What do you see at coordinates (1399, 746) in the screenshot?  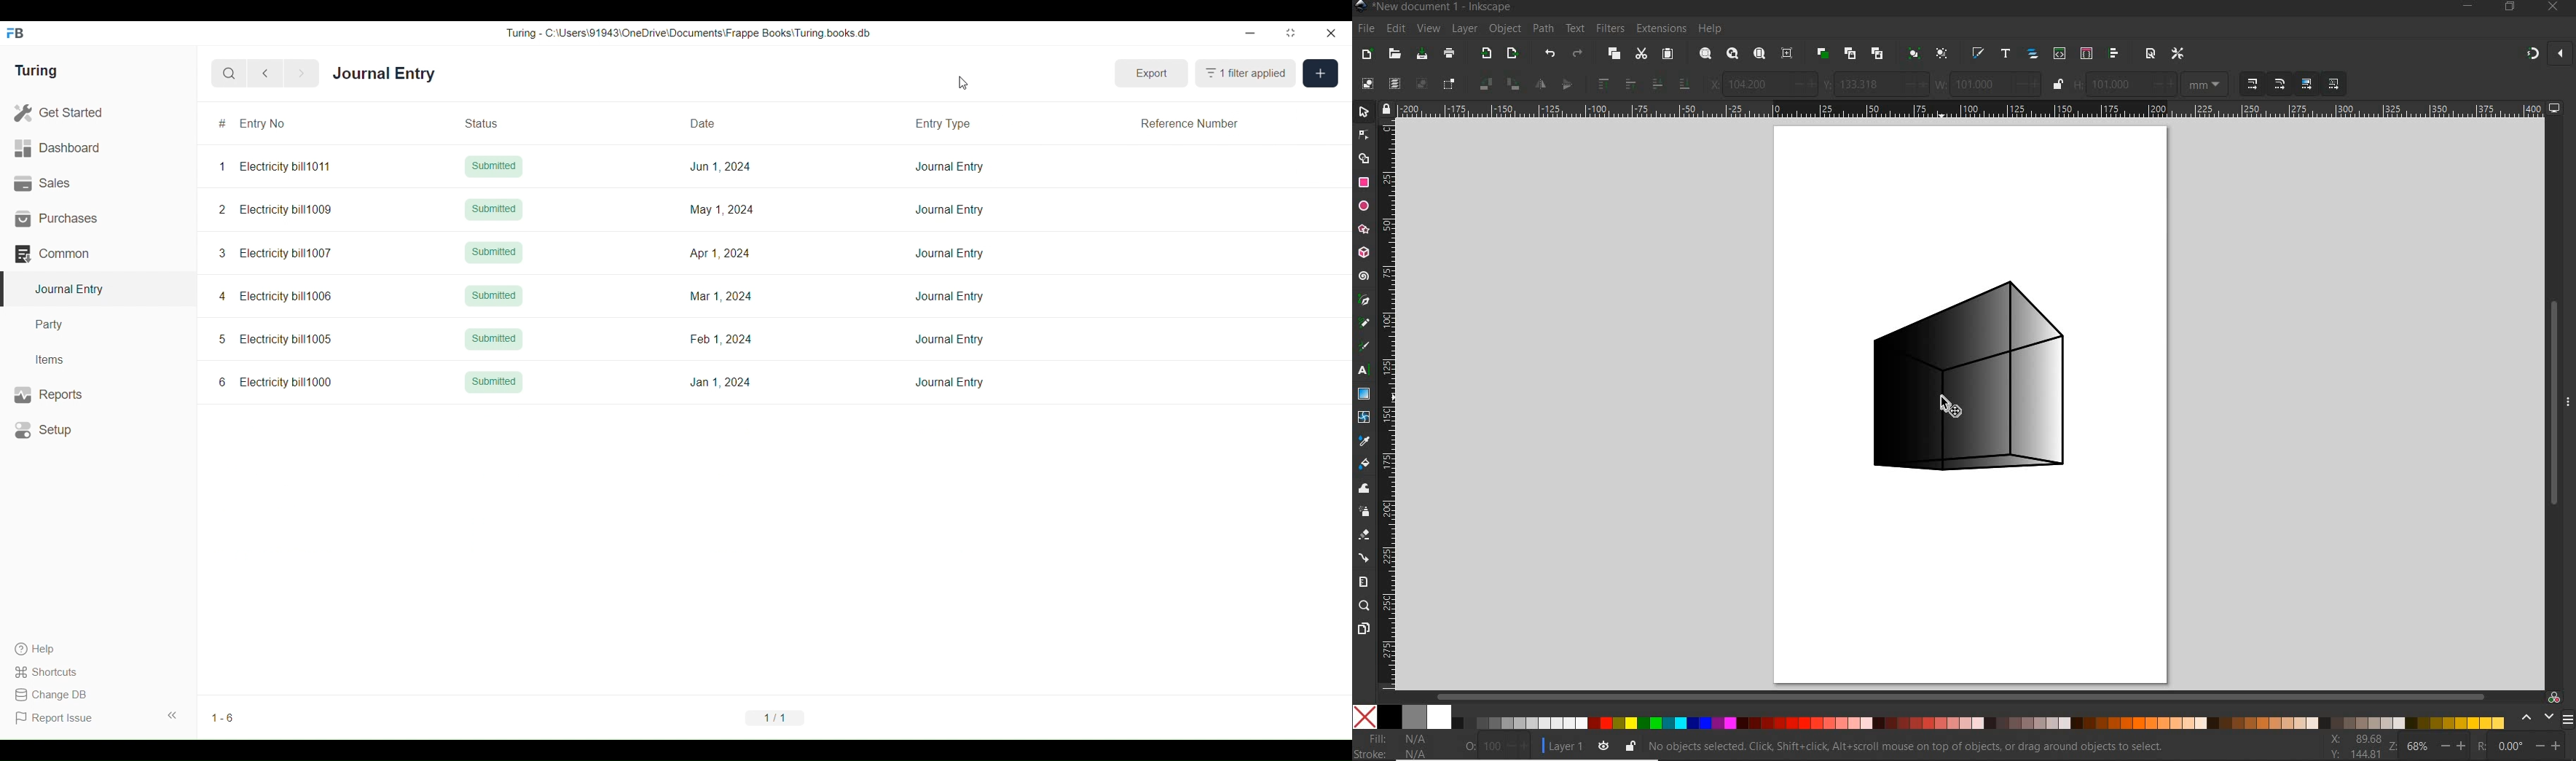 I see `FILL & STROKE` at bounding box center [1399, 746].